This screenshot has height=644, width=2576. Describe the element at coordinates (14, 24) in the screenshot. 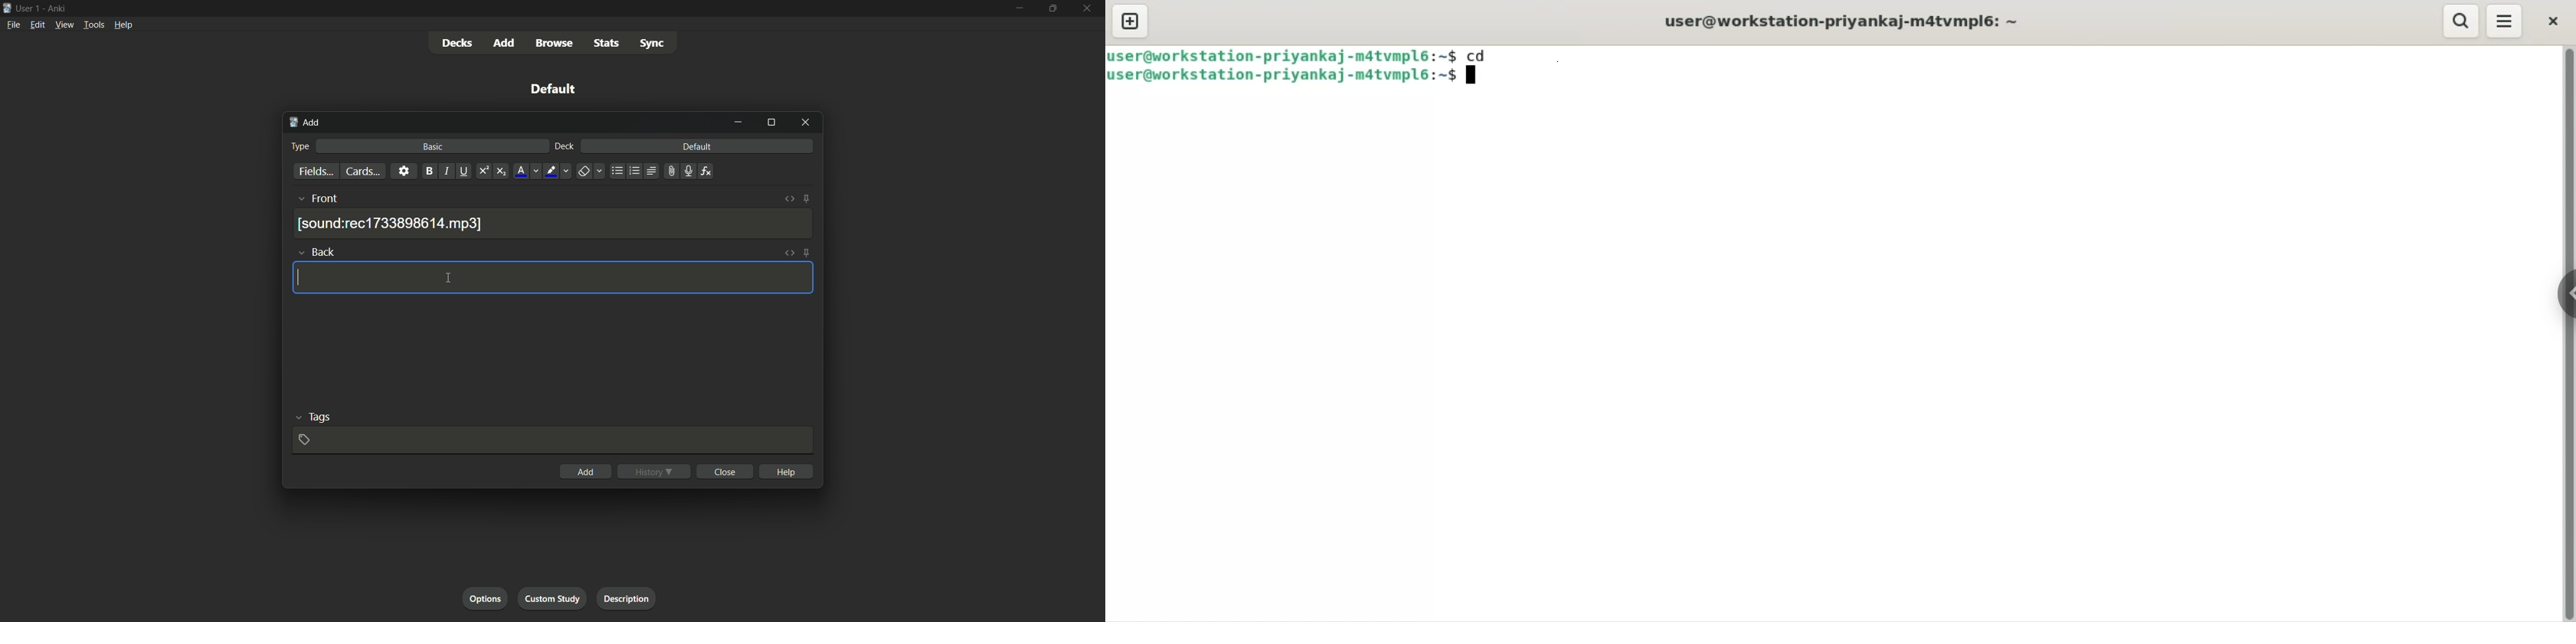

I see `file menu` at that location.